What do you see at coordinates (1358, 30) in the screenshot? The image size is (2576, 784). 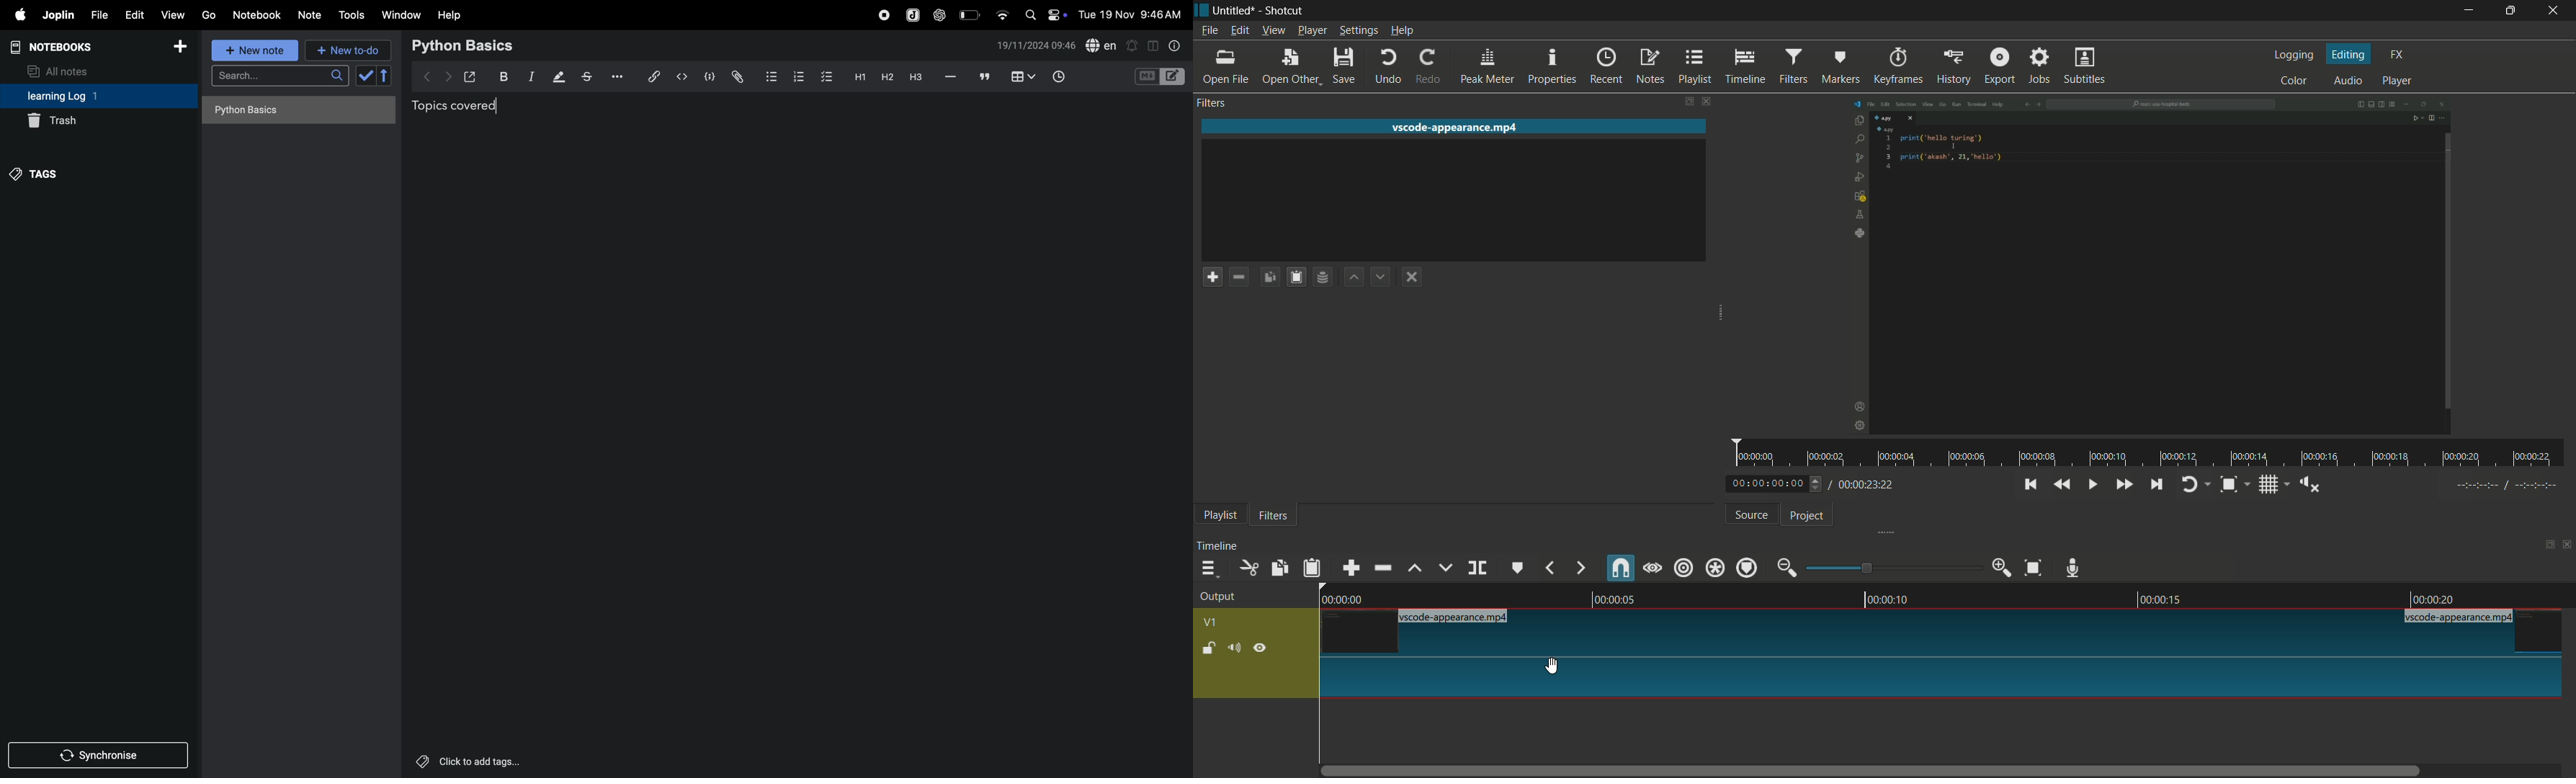 I see `settings menu` at bounding box center [1358, 30].